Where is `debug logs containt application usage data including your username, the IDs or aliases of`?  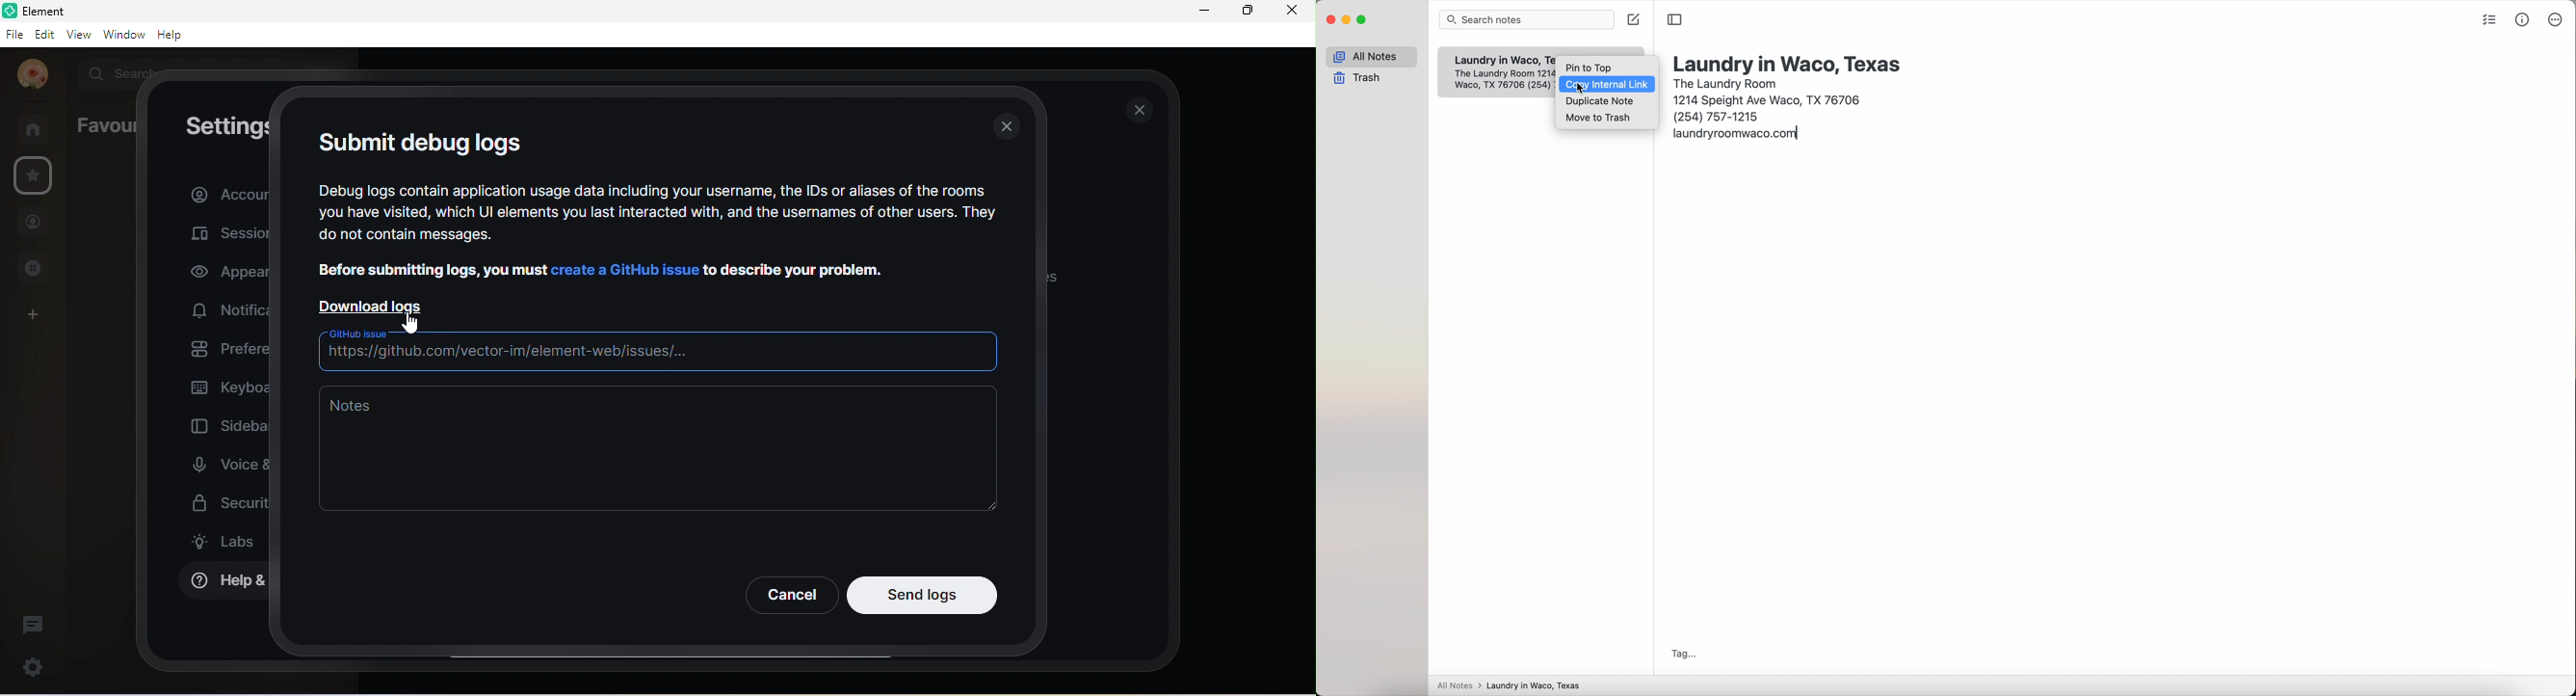
debug logs containt application usage data including your username, the IDs or aliases of is located at coordinates (653, 189).